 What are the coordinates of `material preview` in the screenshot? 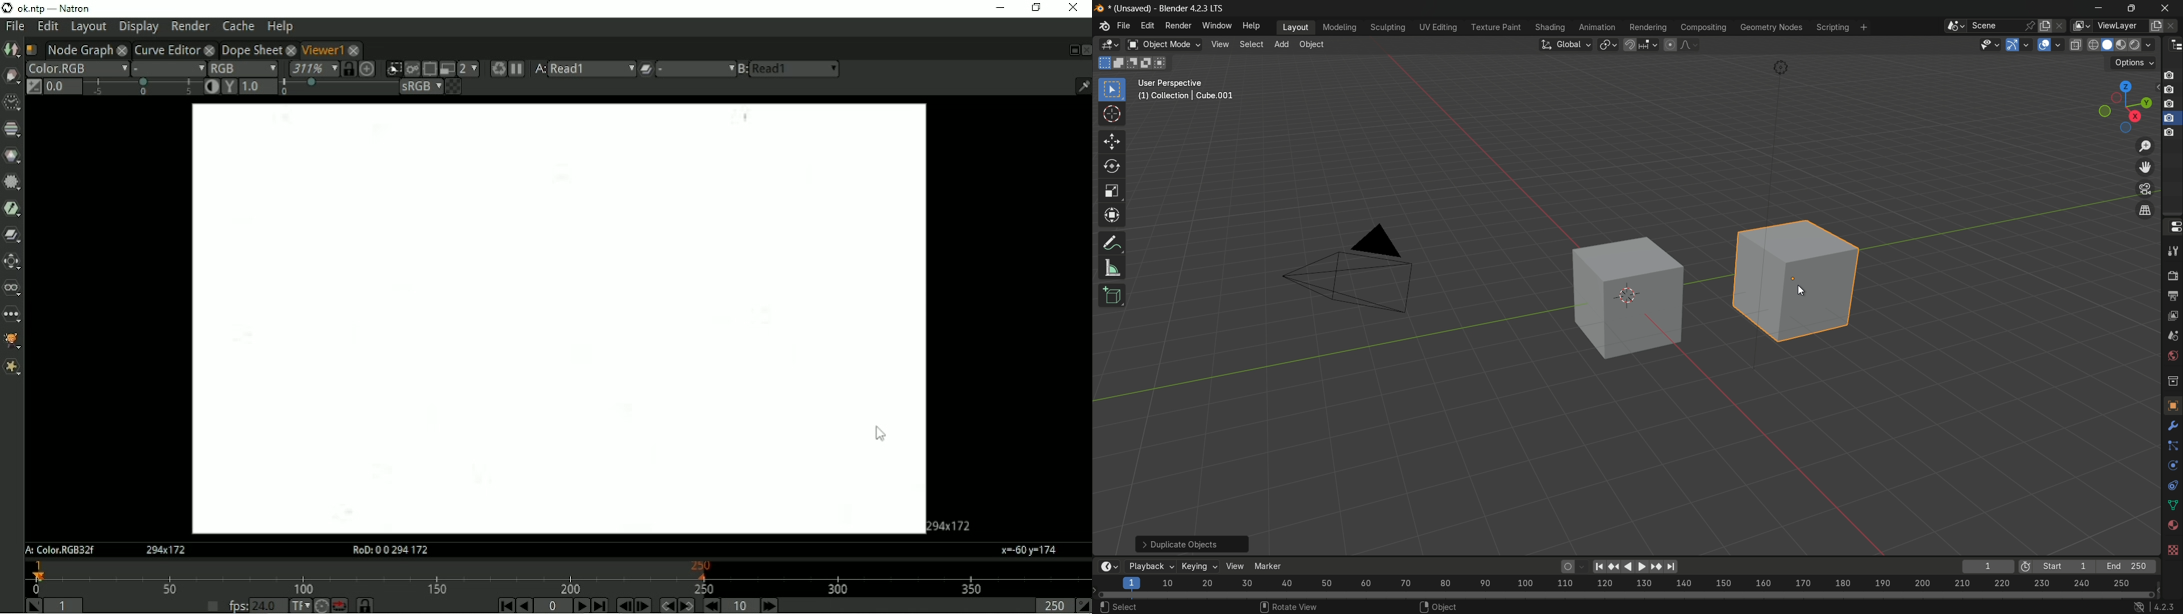 It's located at (2124, 45).